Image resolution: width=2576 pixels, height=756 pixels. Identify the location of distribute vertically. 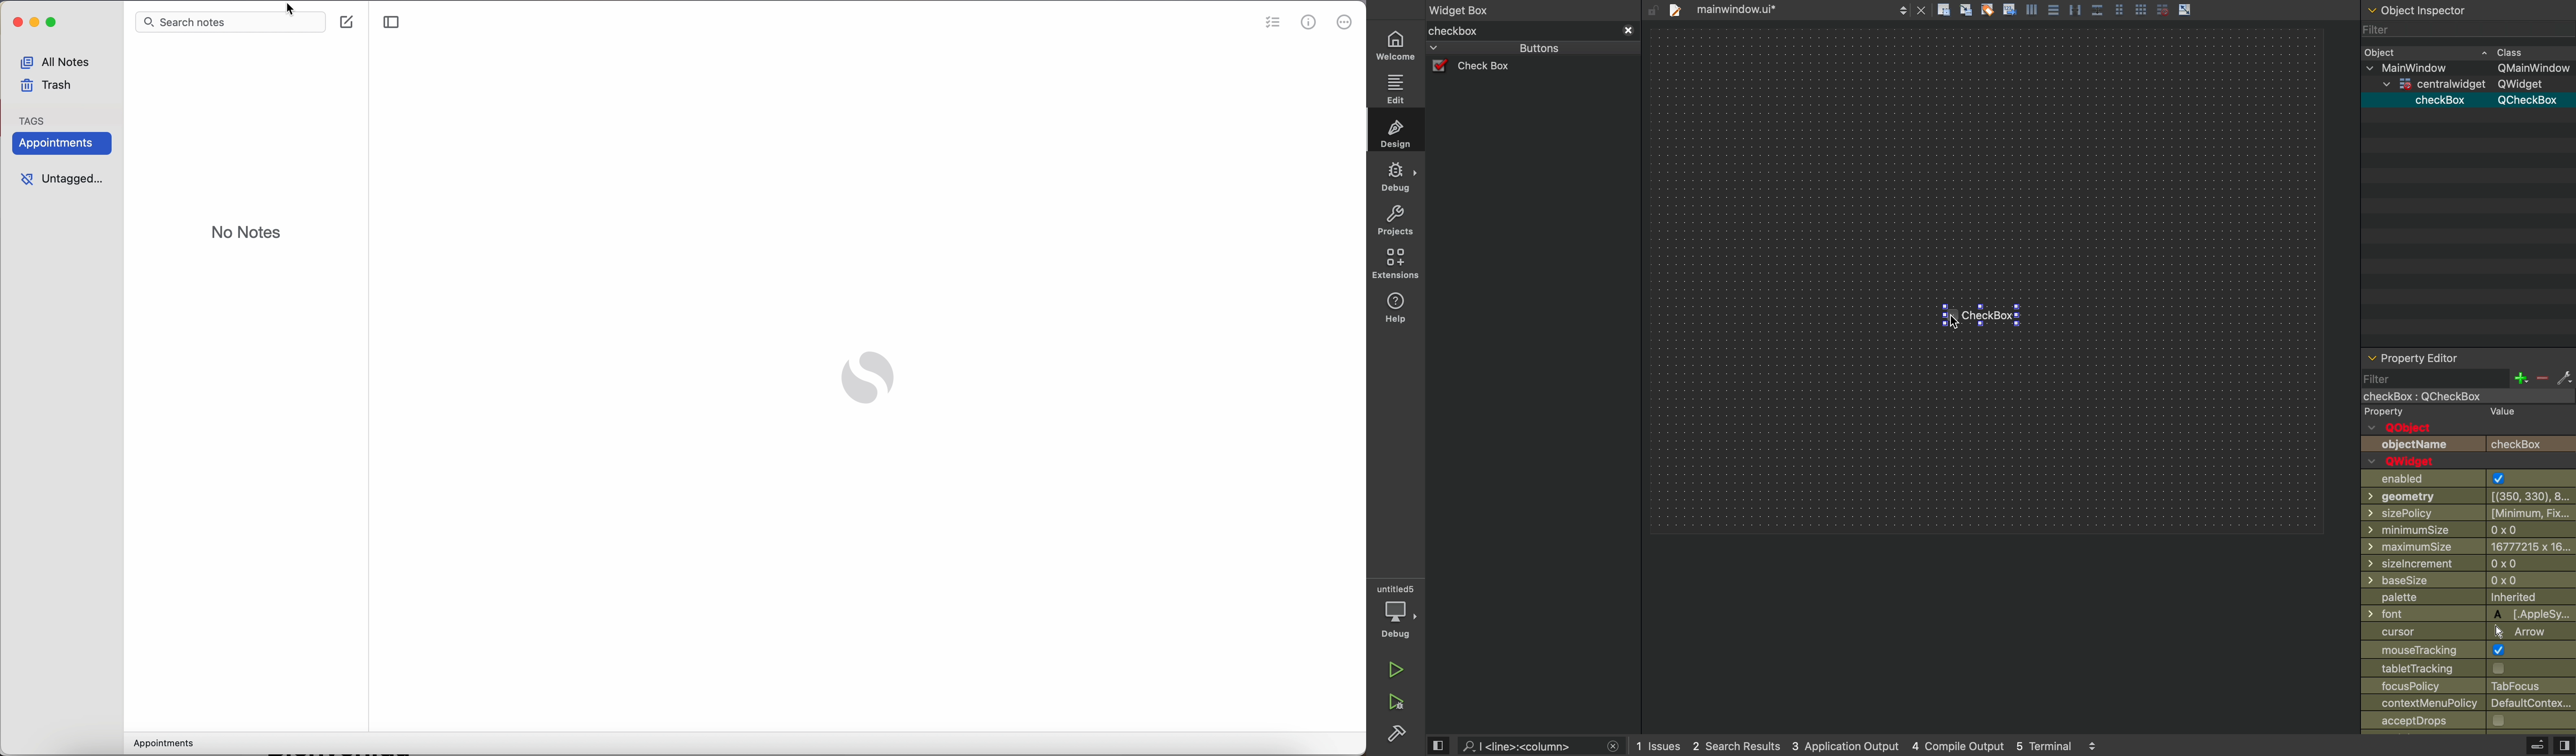
(2098, 10).